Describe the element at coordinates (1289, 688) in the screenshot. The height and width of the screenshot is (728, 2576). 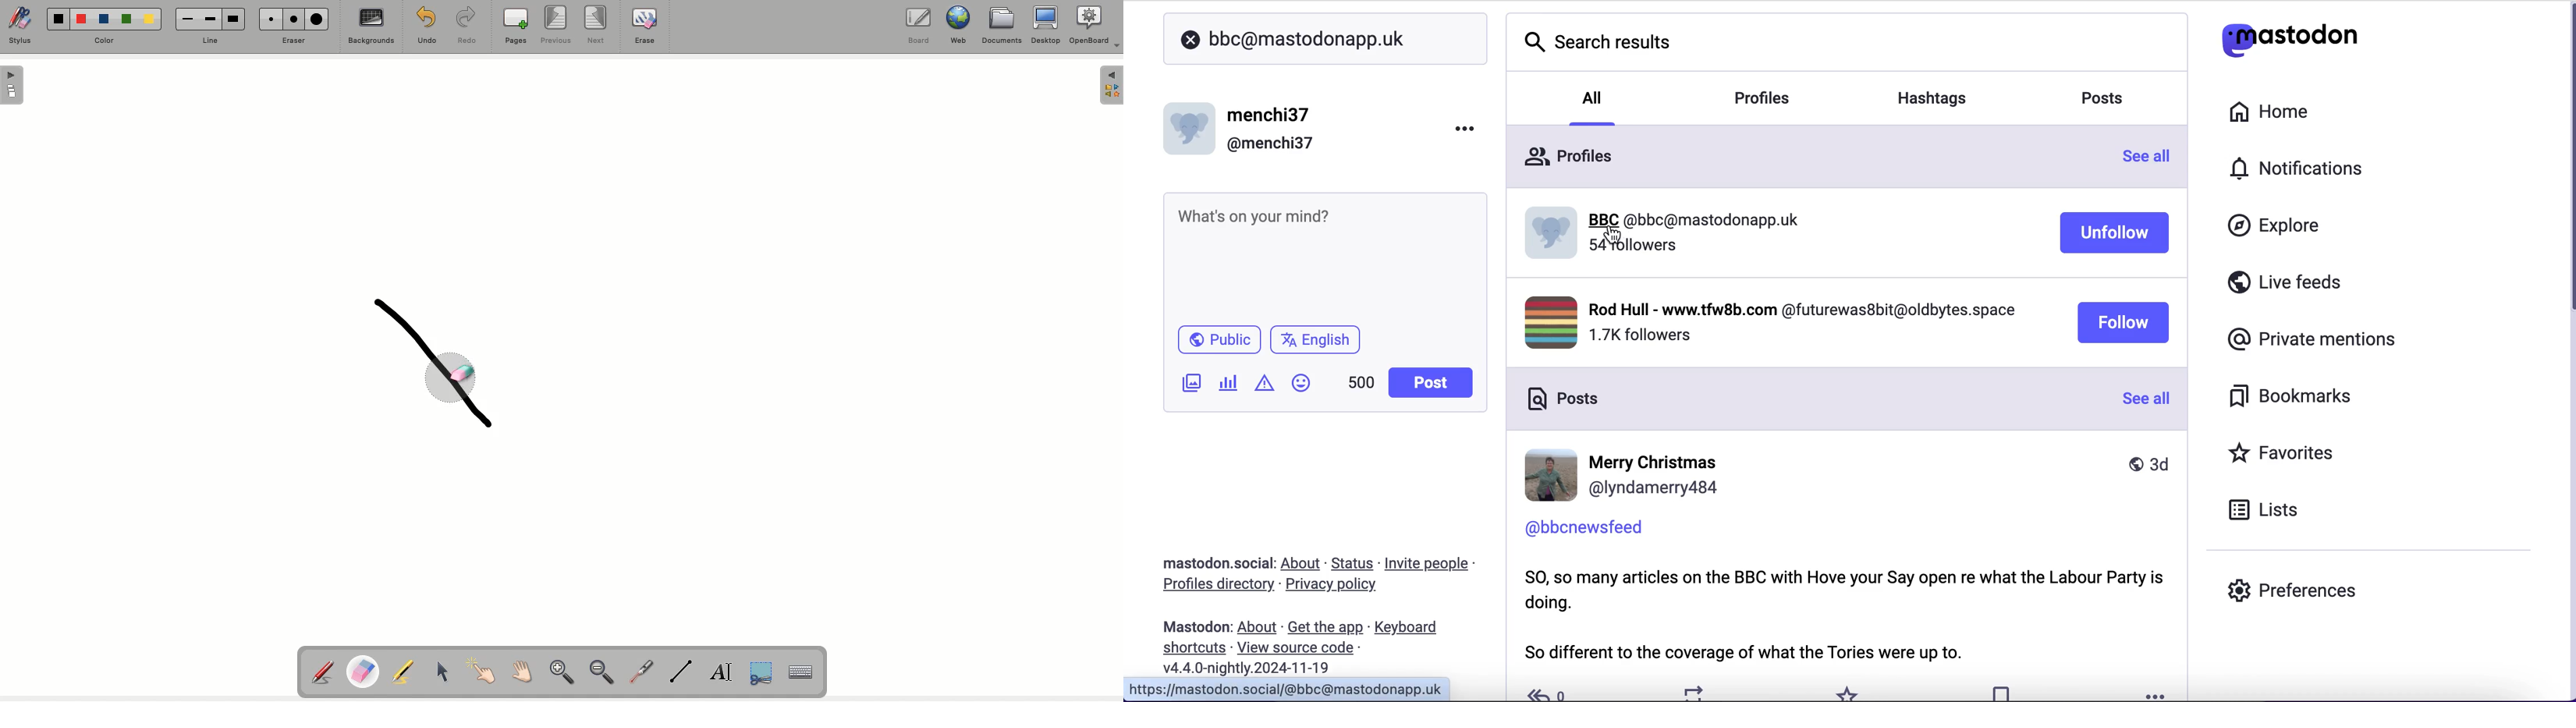
I see `mastodon.social/@bbc@mastodonapp.uk` at that location.